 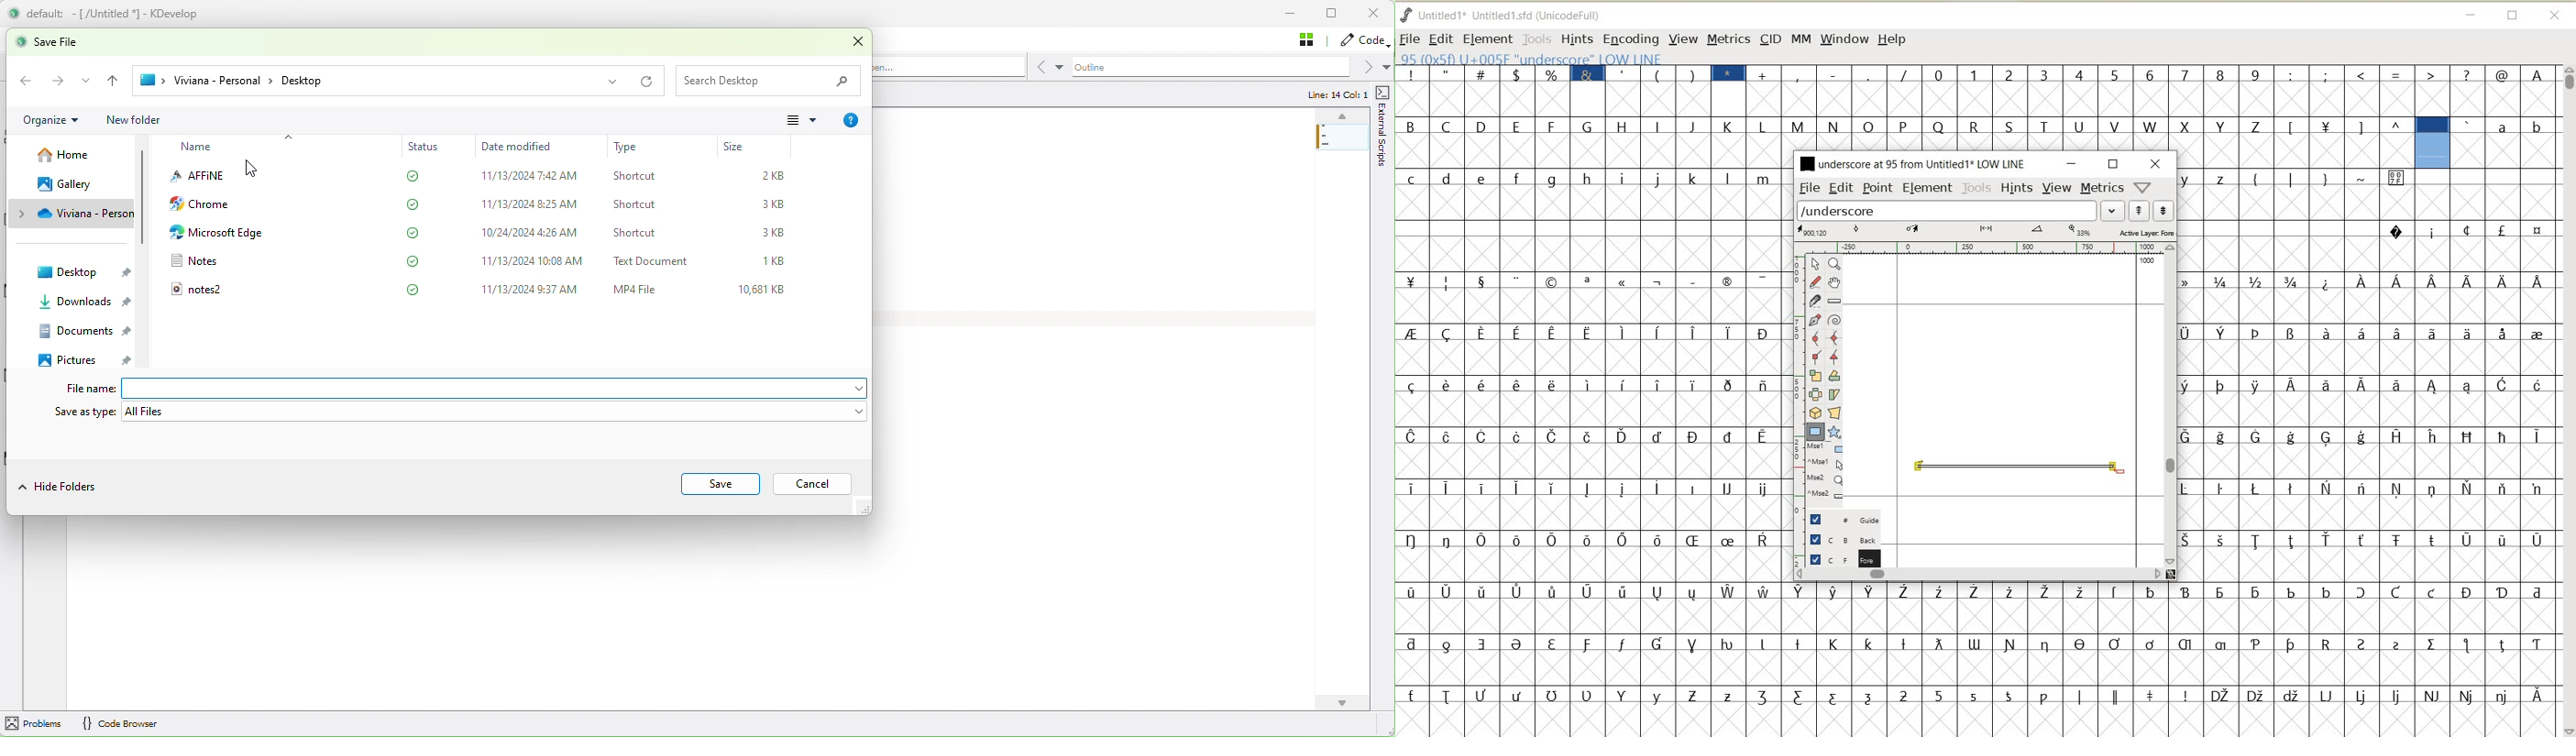 I want to click on flip the selection, so click(x=1815, y=394).